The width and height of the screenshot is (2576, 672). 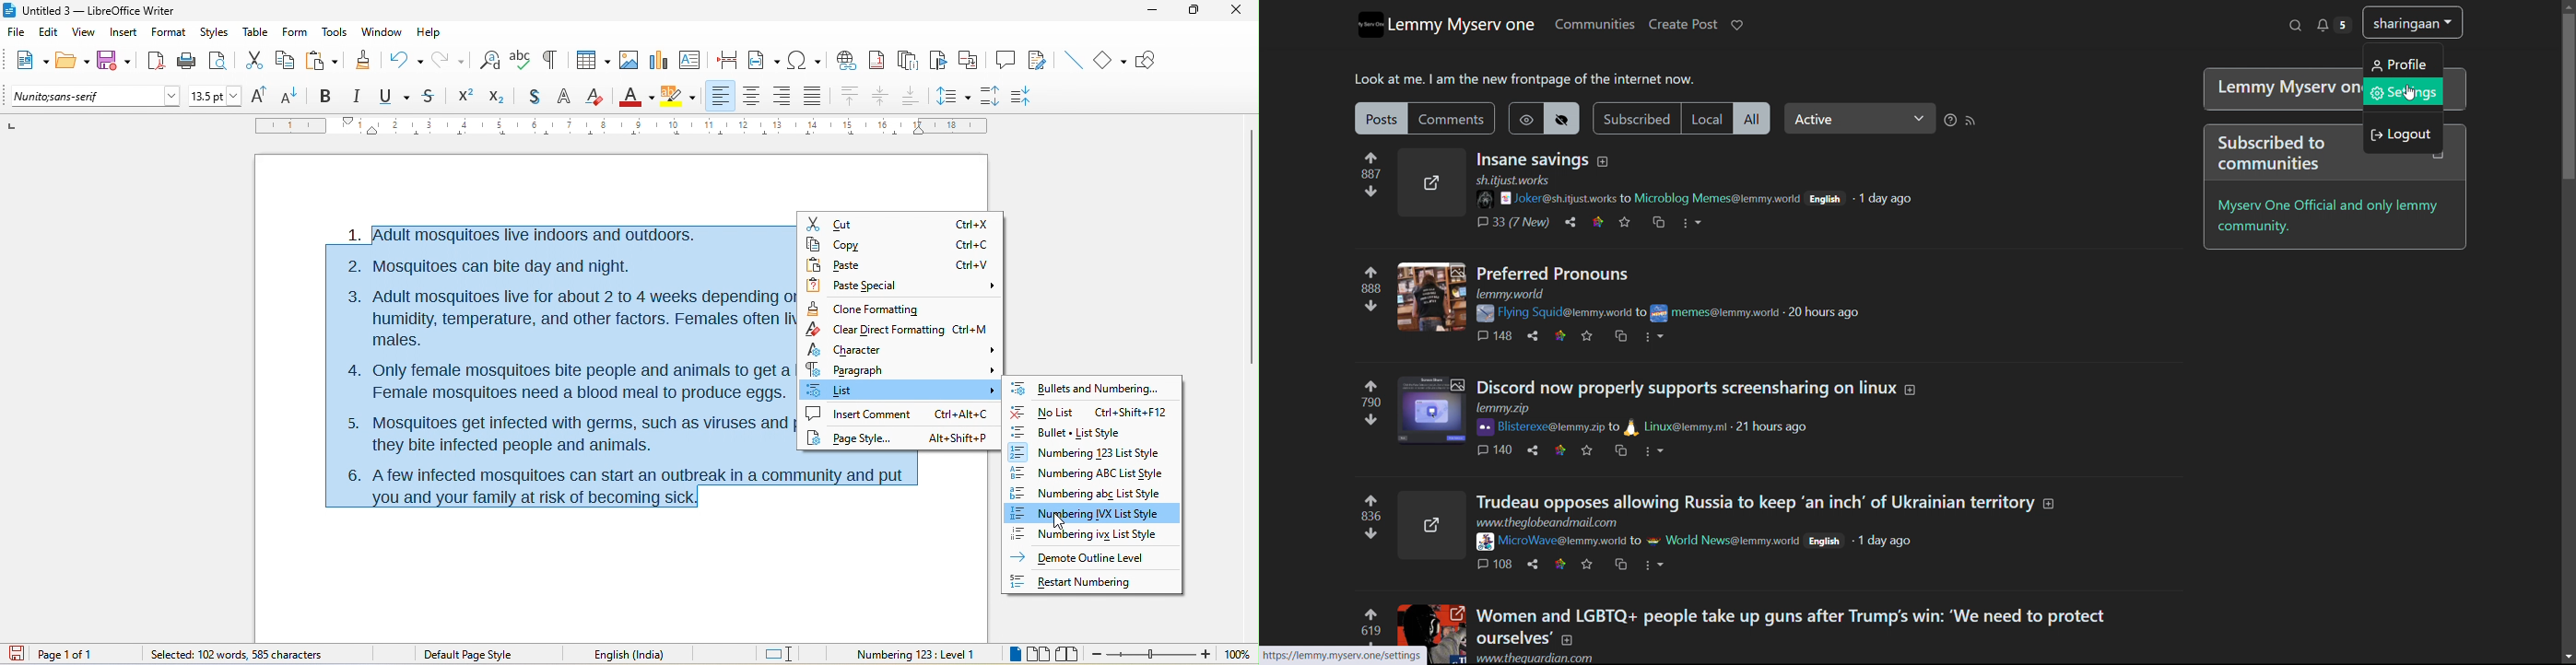 What do you see at coordinates (1655, 565) in the screenshot?
I see `options` at bounding box center [1655, 565].